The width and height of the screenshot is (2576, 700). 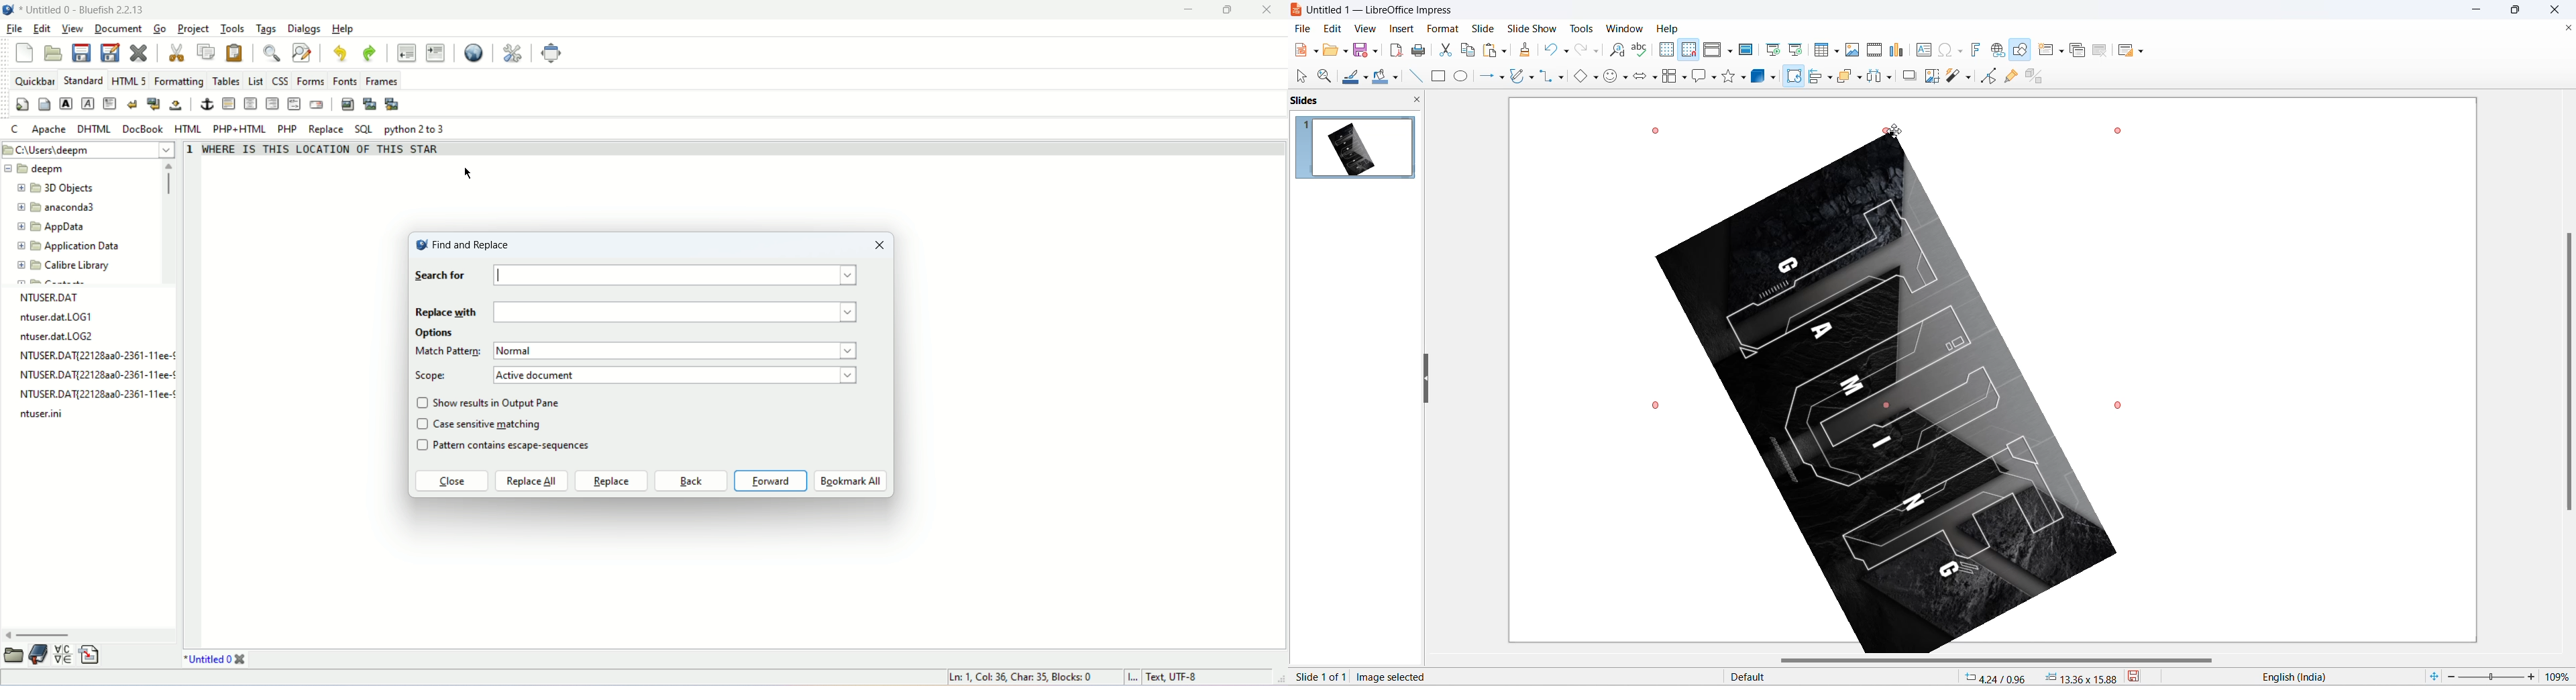 I want to click on edit, so click(x=1334, y=28).